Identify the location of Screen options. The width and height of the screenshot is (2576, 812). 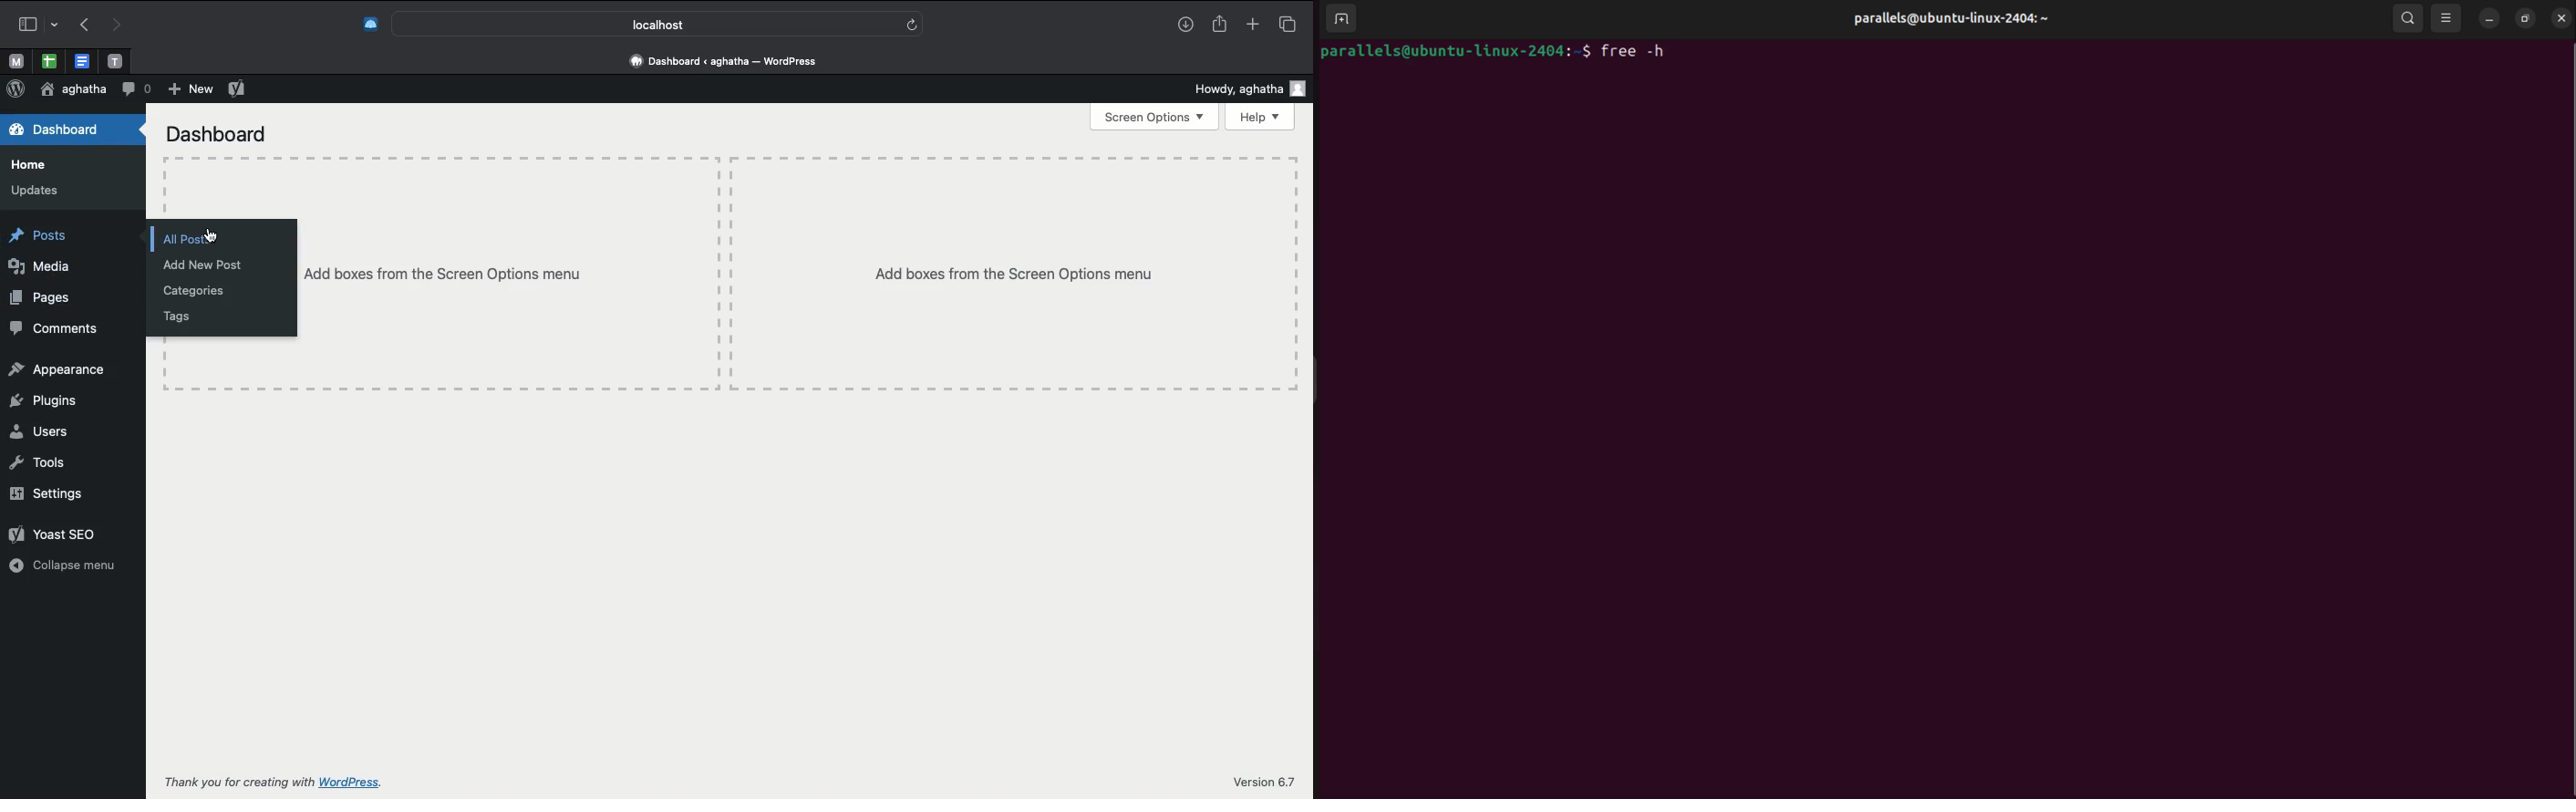
(1156, 117).